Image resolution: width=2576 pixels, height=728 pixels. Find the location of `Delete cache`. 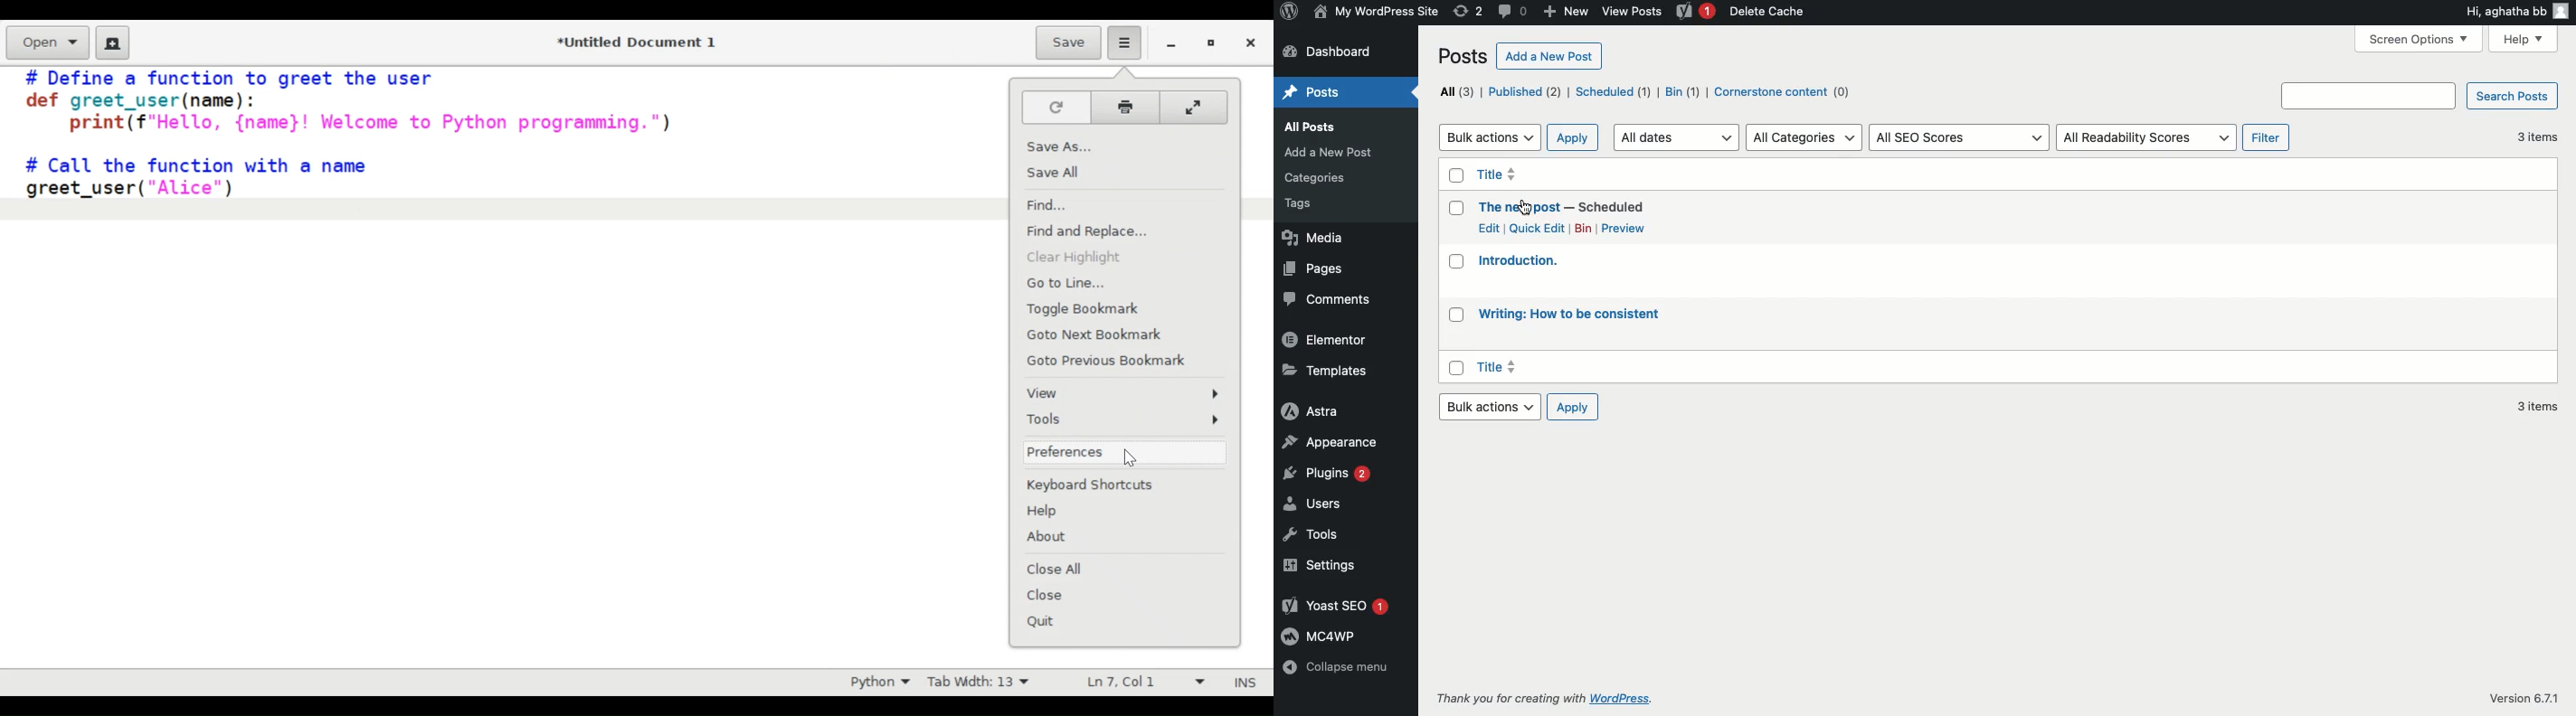

Delete cache is located at coordinates (1769, 11).